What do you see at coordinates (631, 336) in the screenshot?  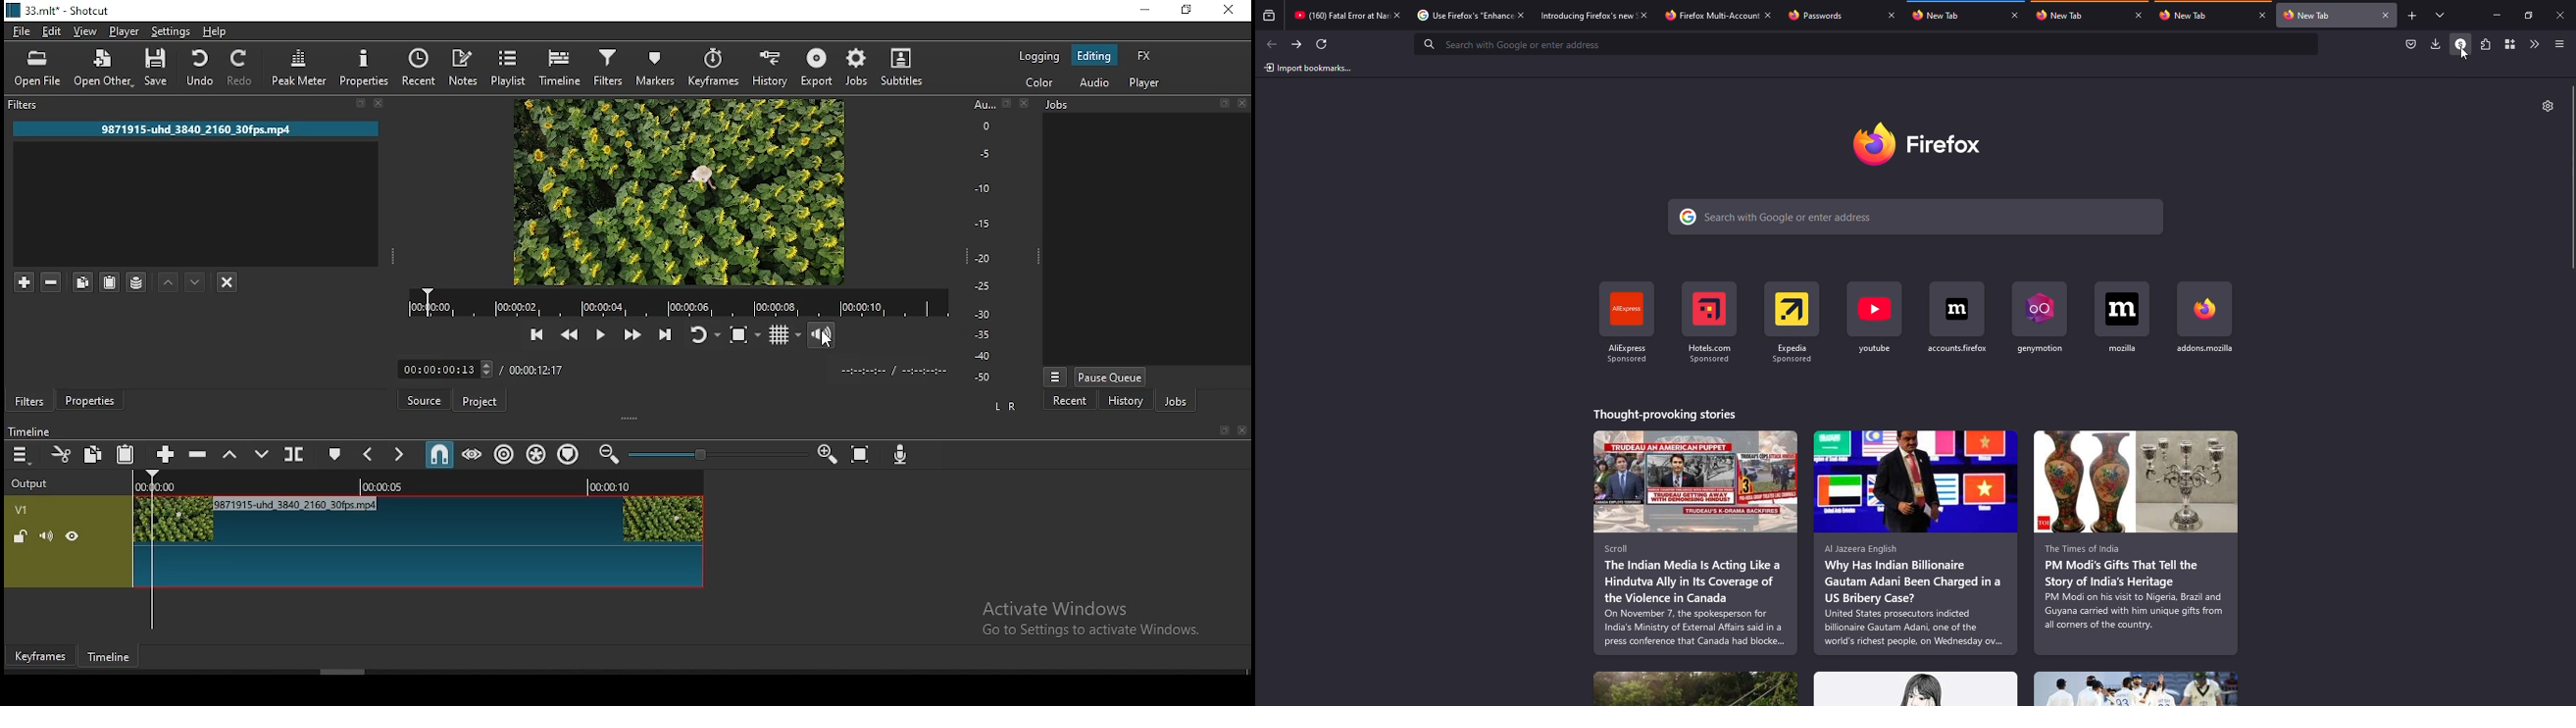 I see `play quickly forward` at bounding box center [631, 336].